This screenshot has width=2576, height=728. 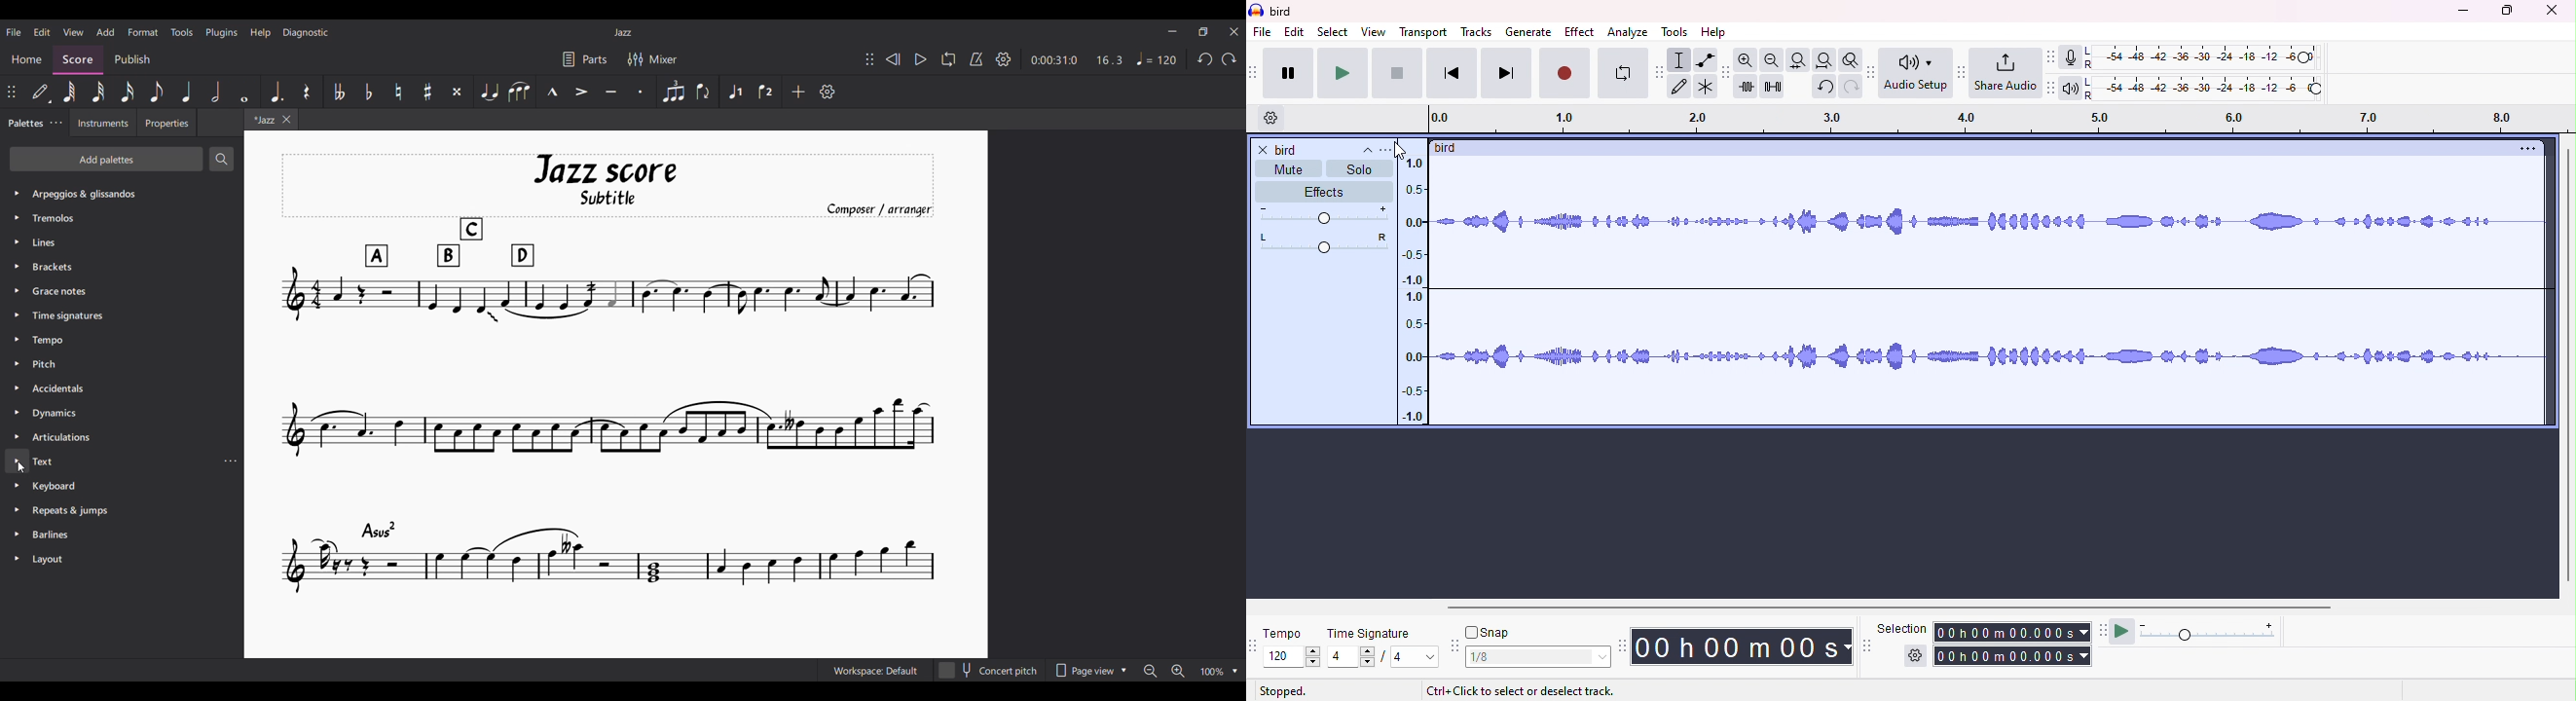 I want to click on Zoom options, so click(x=1190, y=670).